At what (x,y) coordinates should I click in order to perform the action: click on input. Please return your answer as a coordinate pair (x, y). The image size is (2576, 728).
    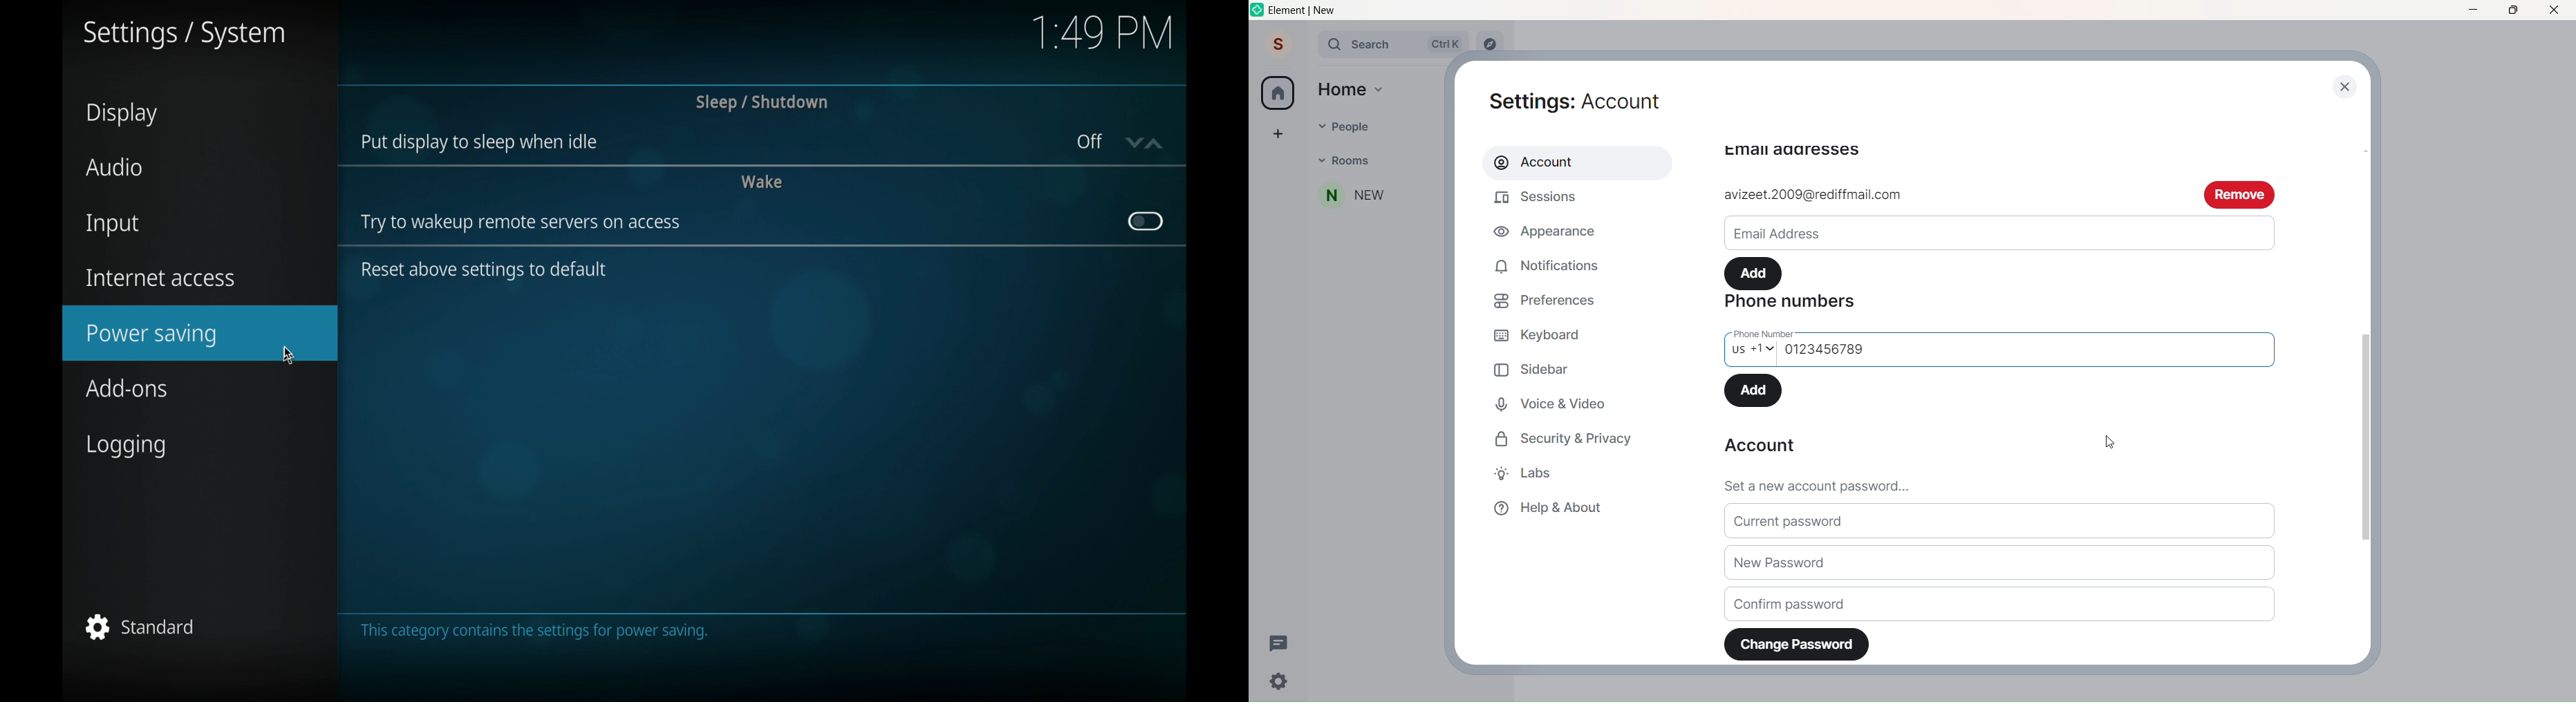
    Looking at the image, I should click on (111, 224).